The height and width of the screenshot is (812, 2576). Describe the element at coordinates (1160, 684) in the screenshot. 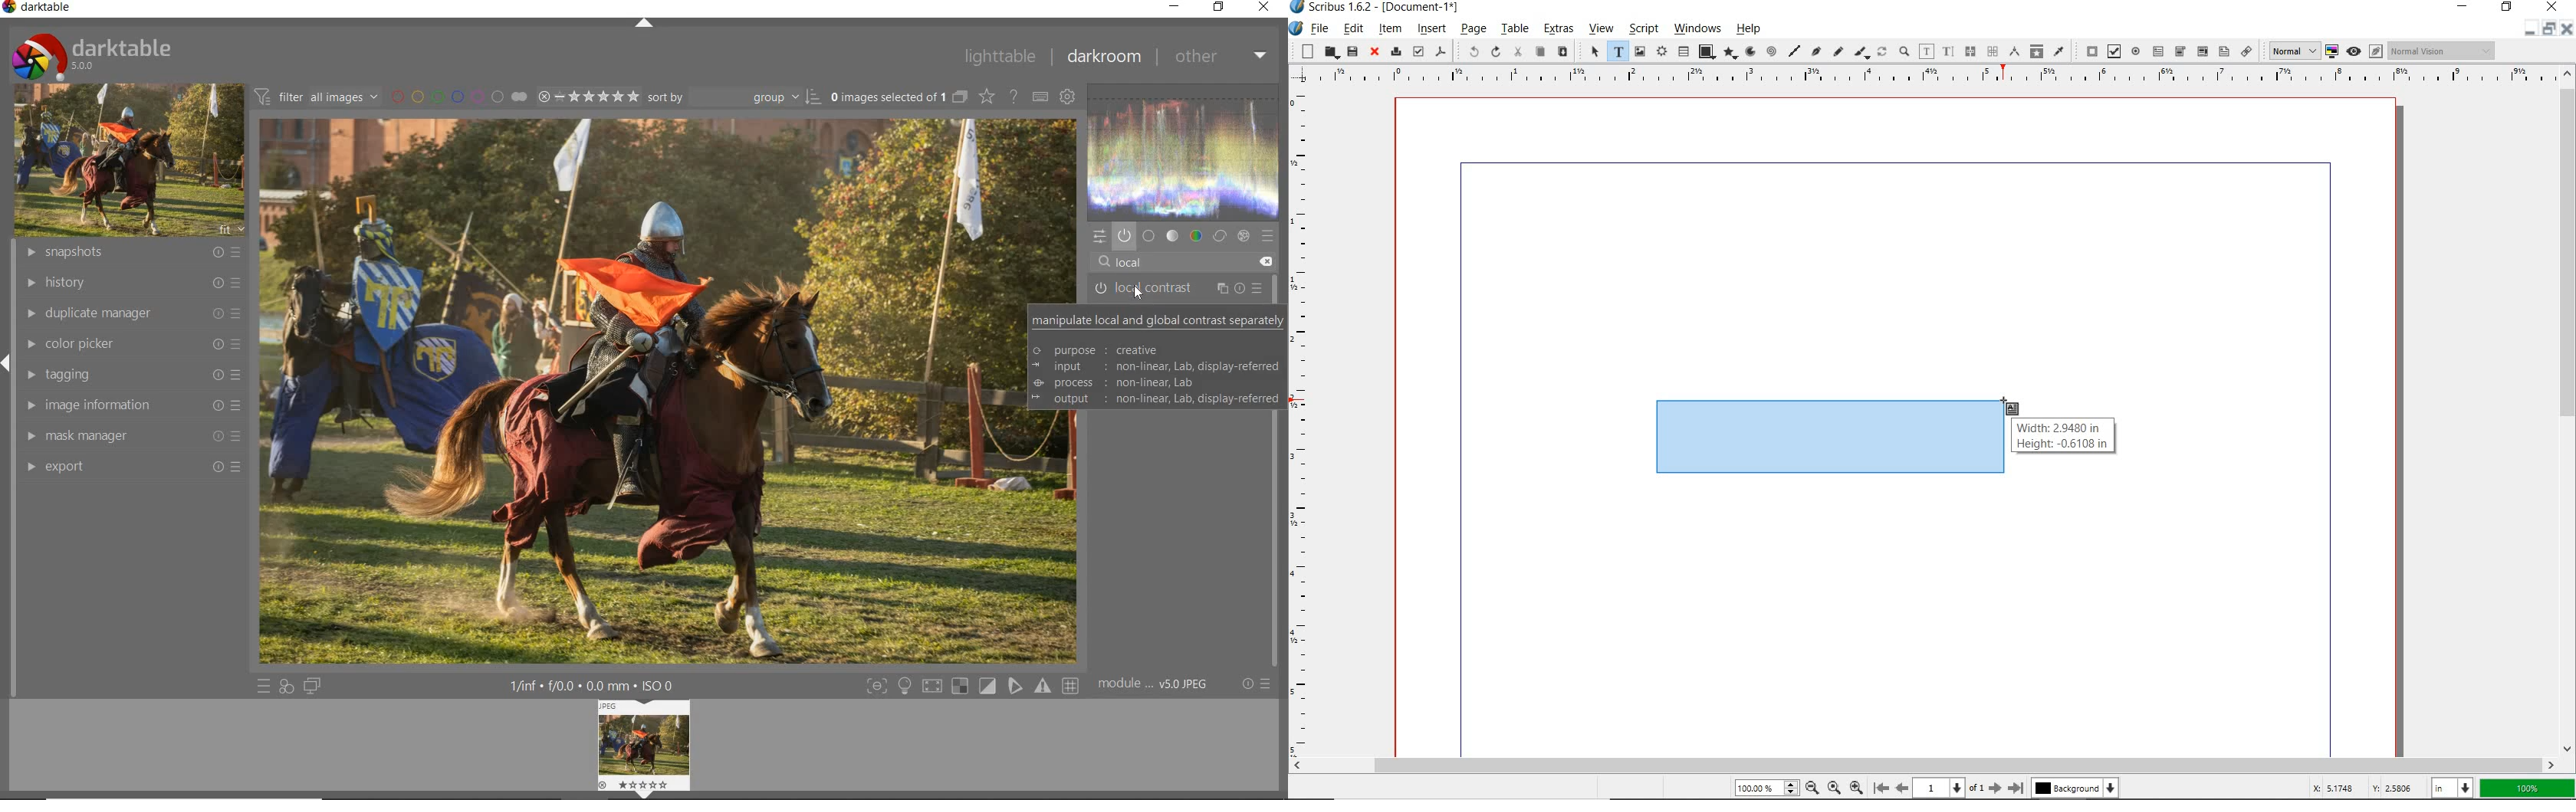

I see `module order` at that location.